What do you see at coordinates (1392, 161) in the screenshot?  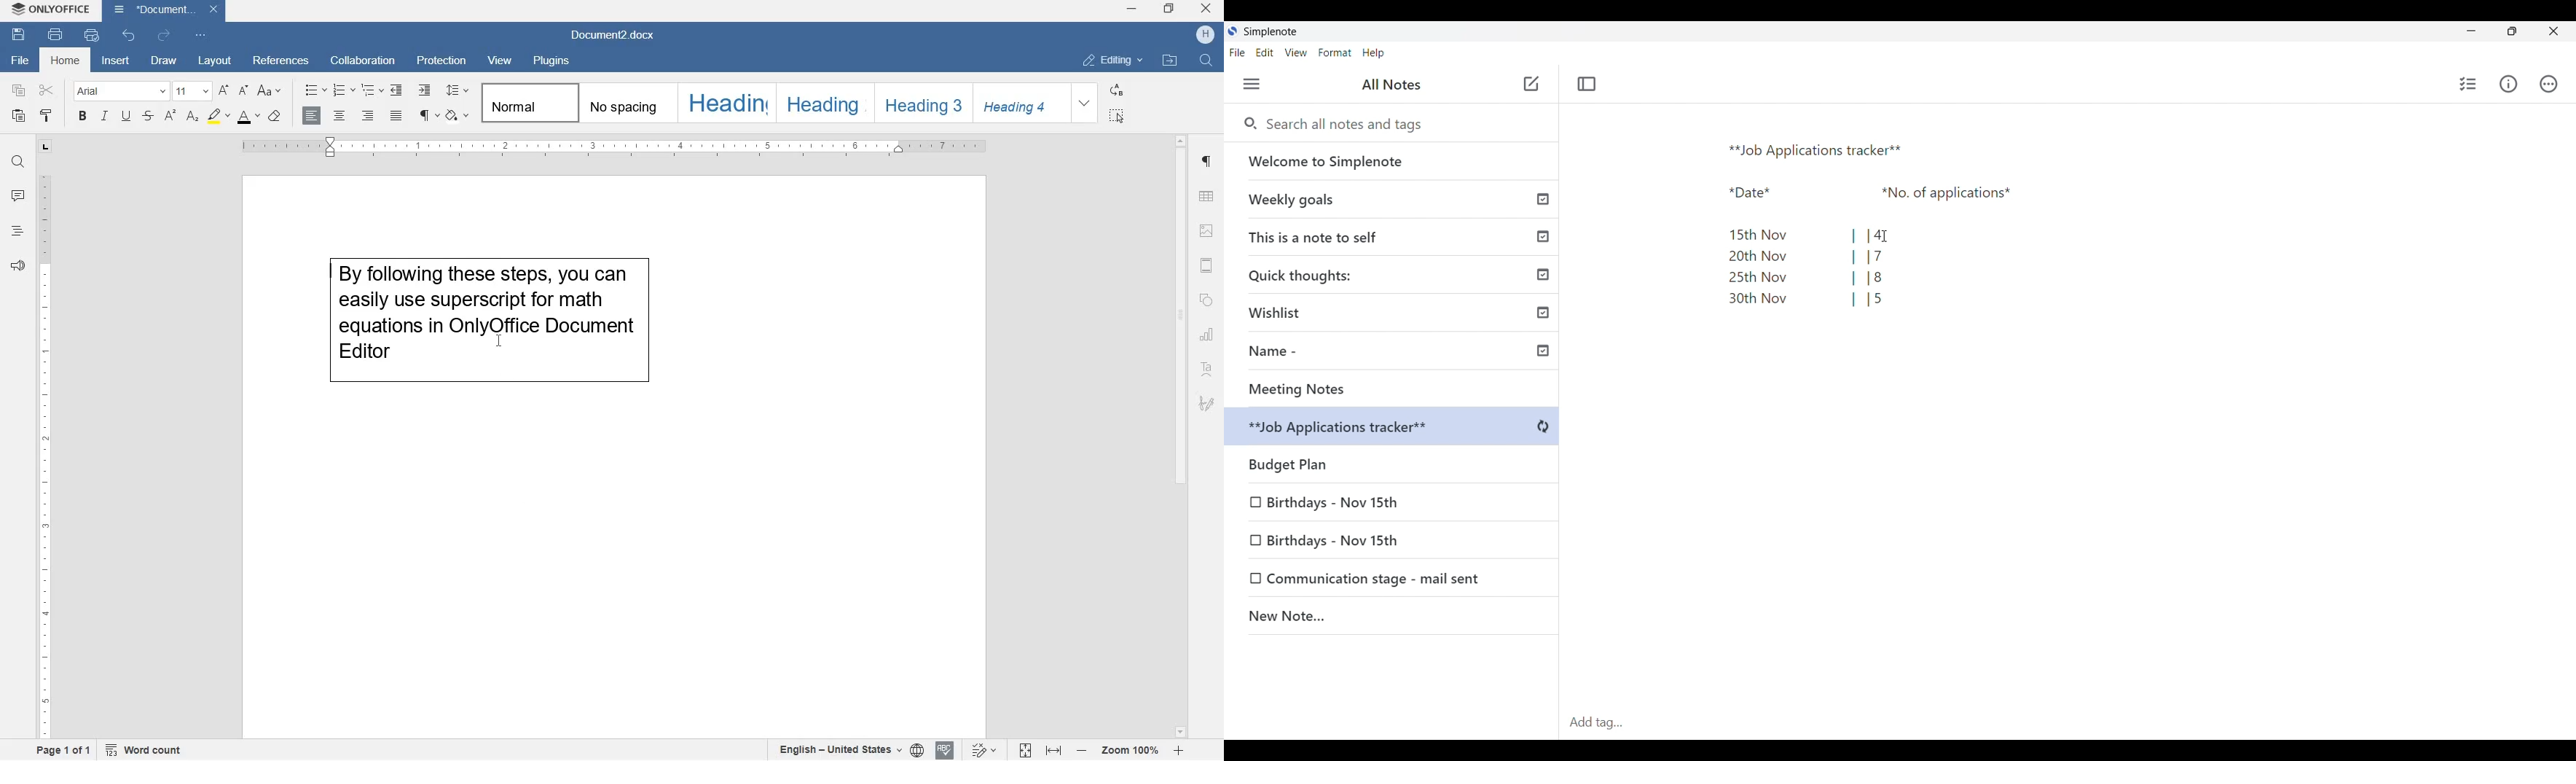 I see `Welcome to Simplenote` at bounding box center [1392, 161].